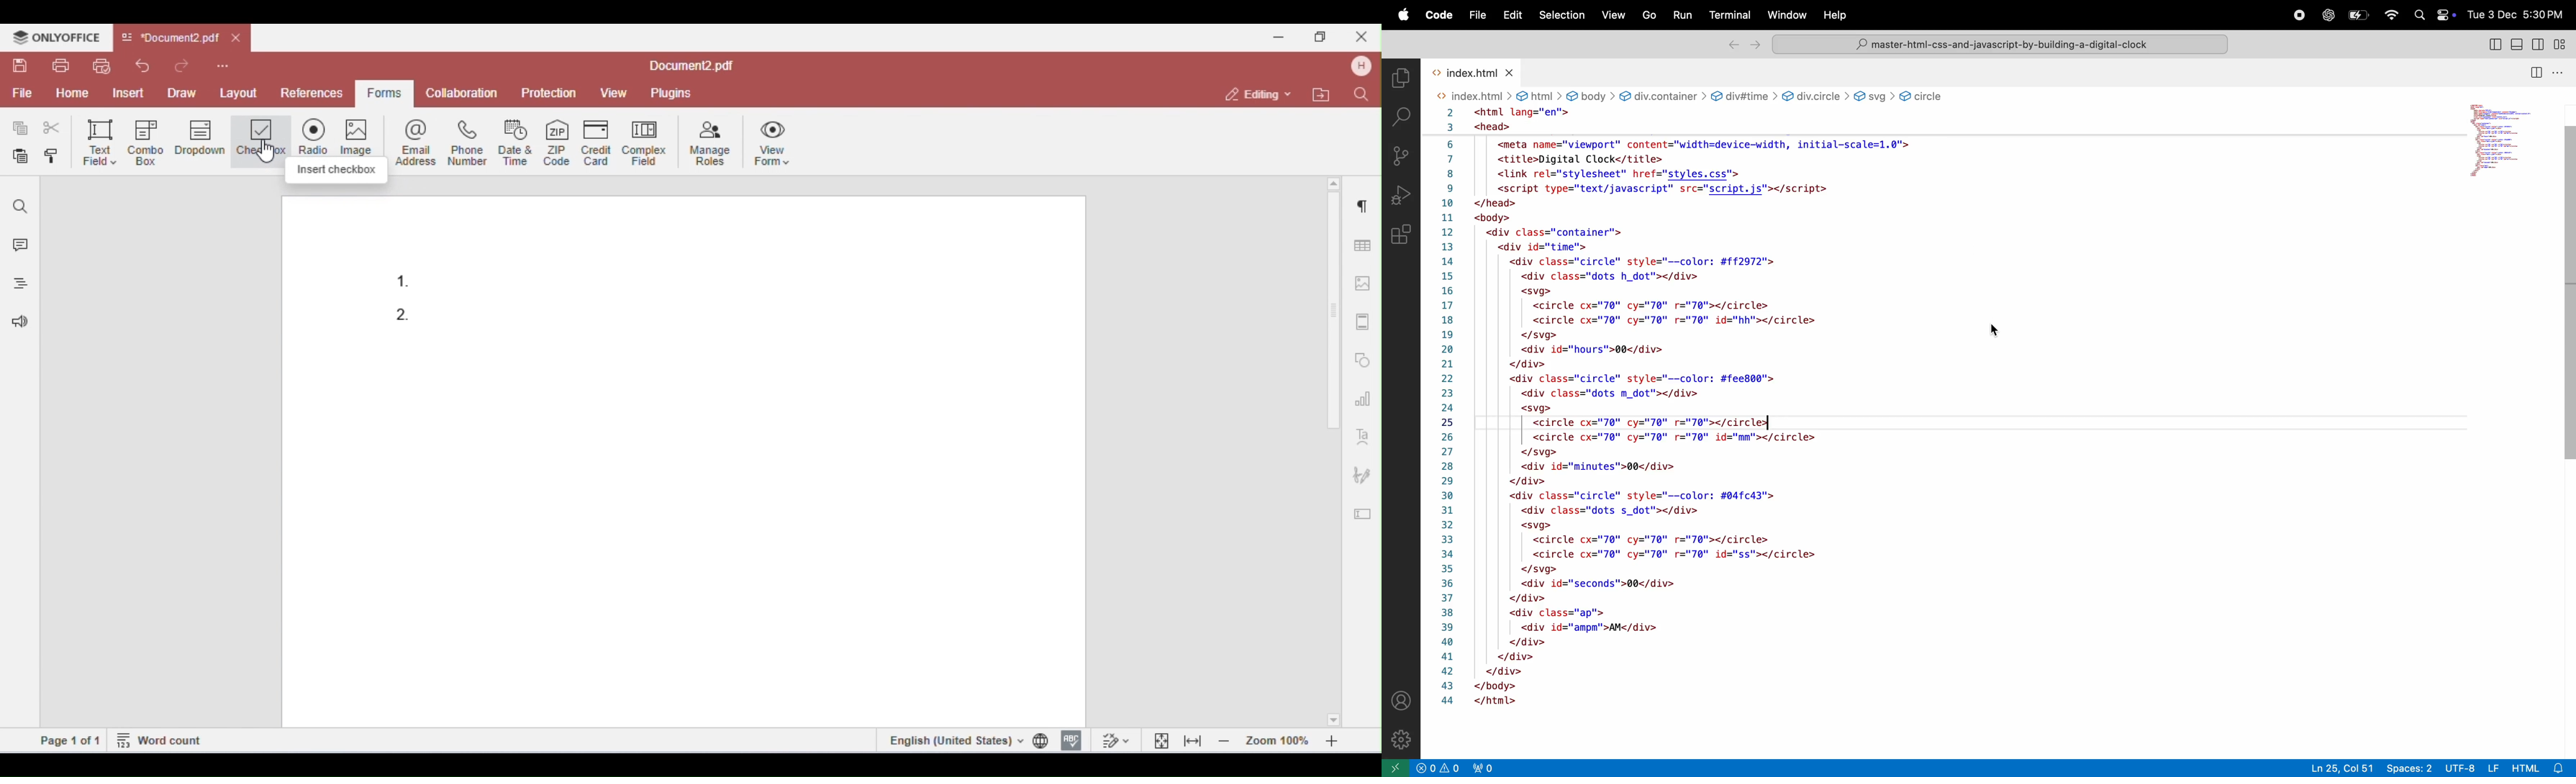 This screenshot has height=784, width=2576. Describe the element at coordinates (1730, 16) in the screenshot. I see `terminal` at that location.